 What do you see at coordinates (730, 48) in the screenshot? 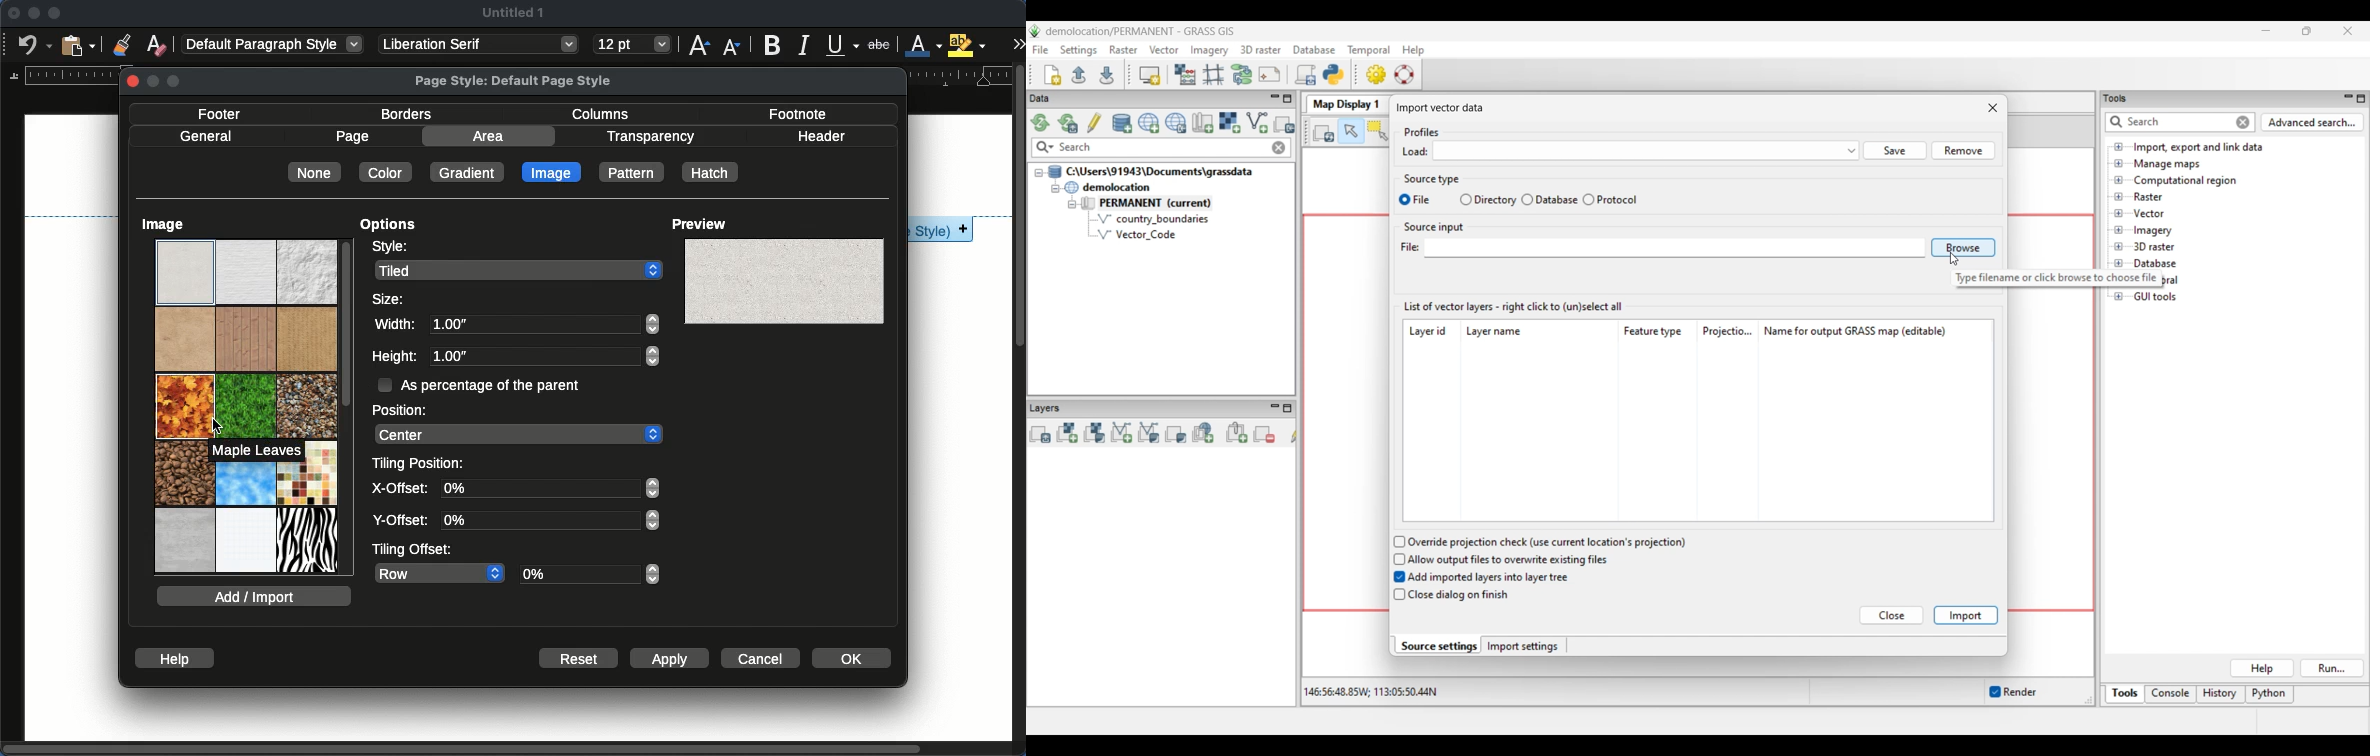
I see `decrease size` at bounding box center [730, 48].